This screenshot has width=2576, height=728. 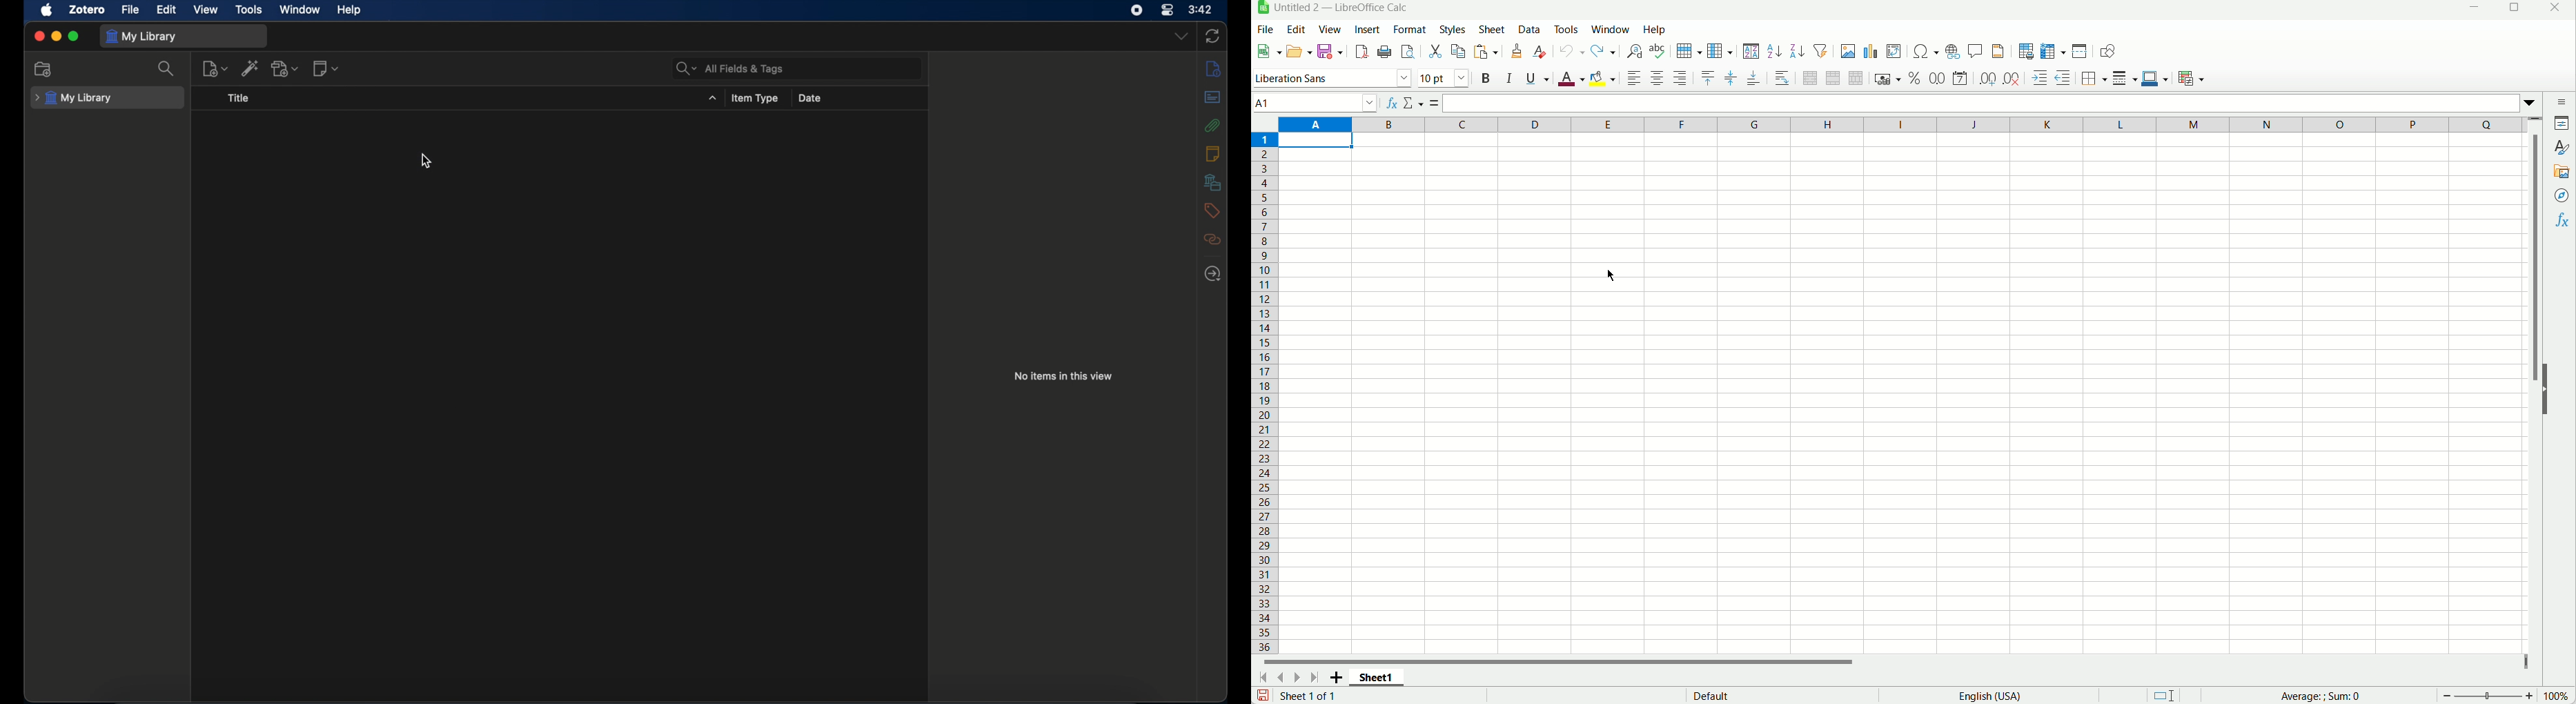 I want to click on Sort, so click(x=1751, y=50).